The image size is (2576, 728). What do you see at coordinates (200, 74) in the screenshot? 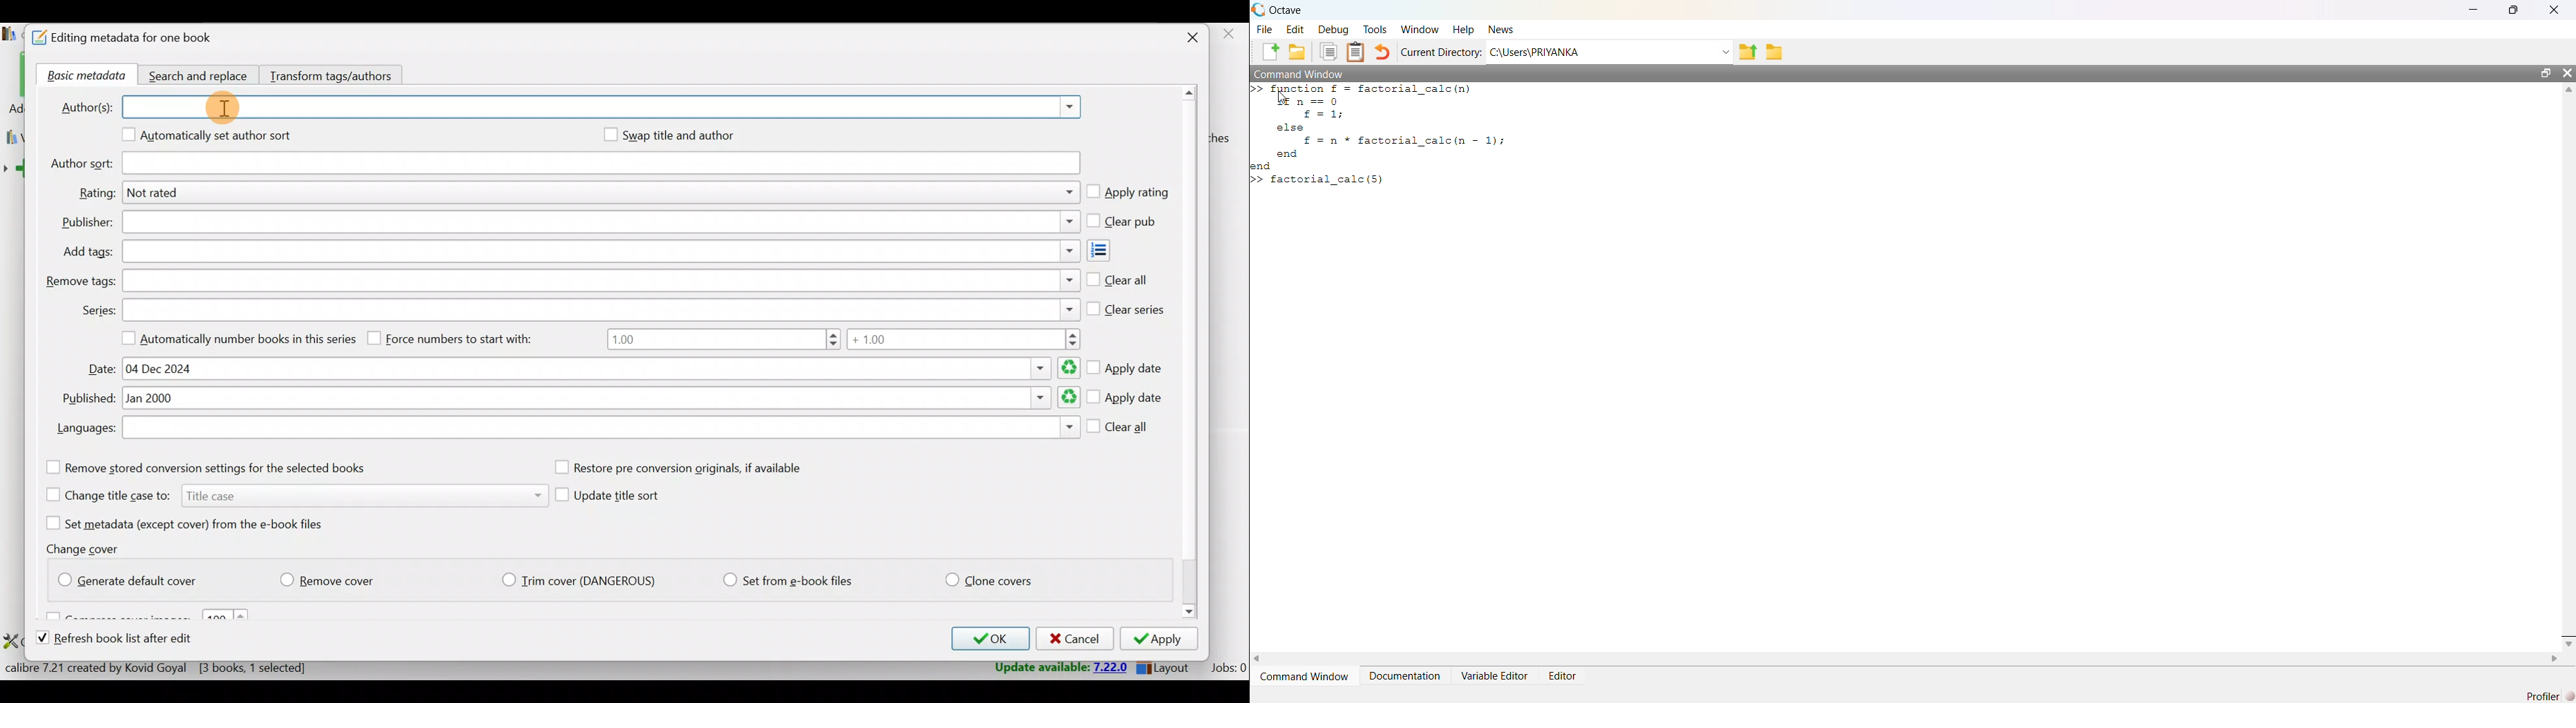
I see `Search and replace` at bounding box center [200, 74].